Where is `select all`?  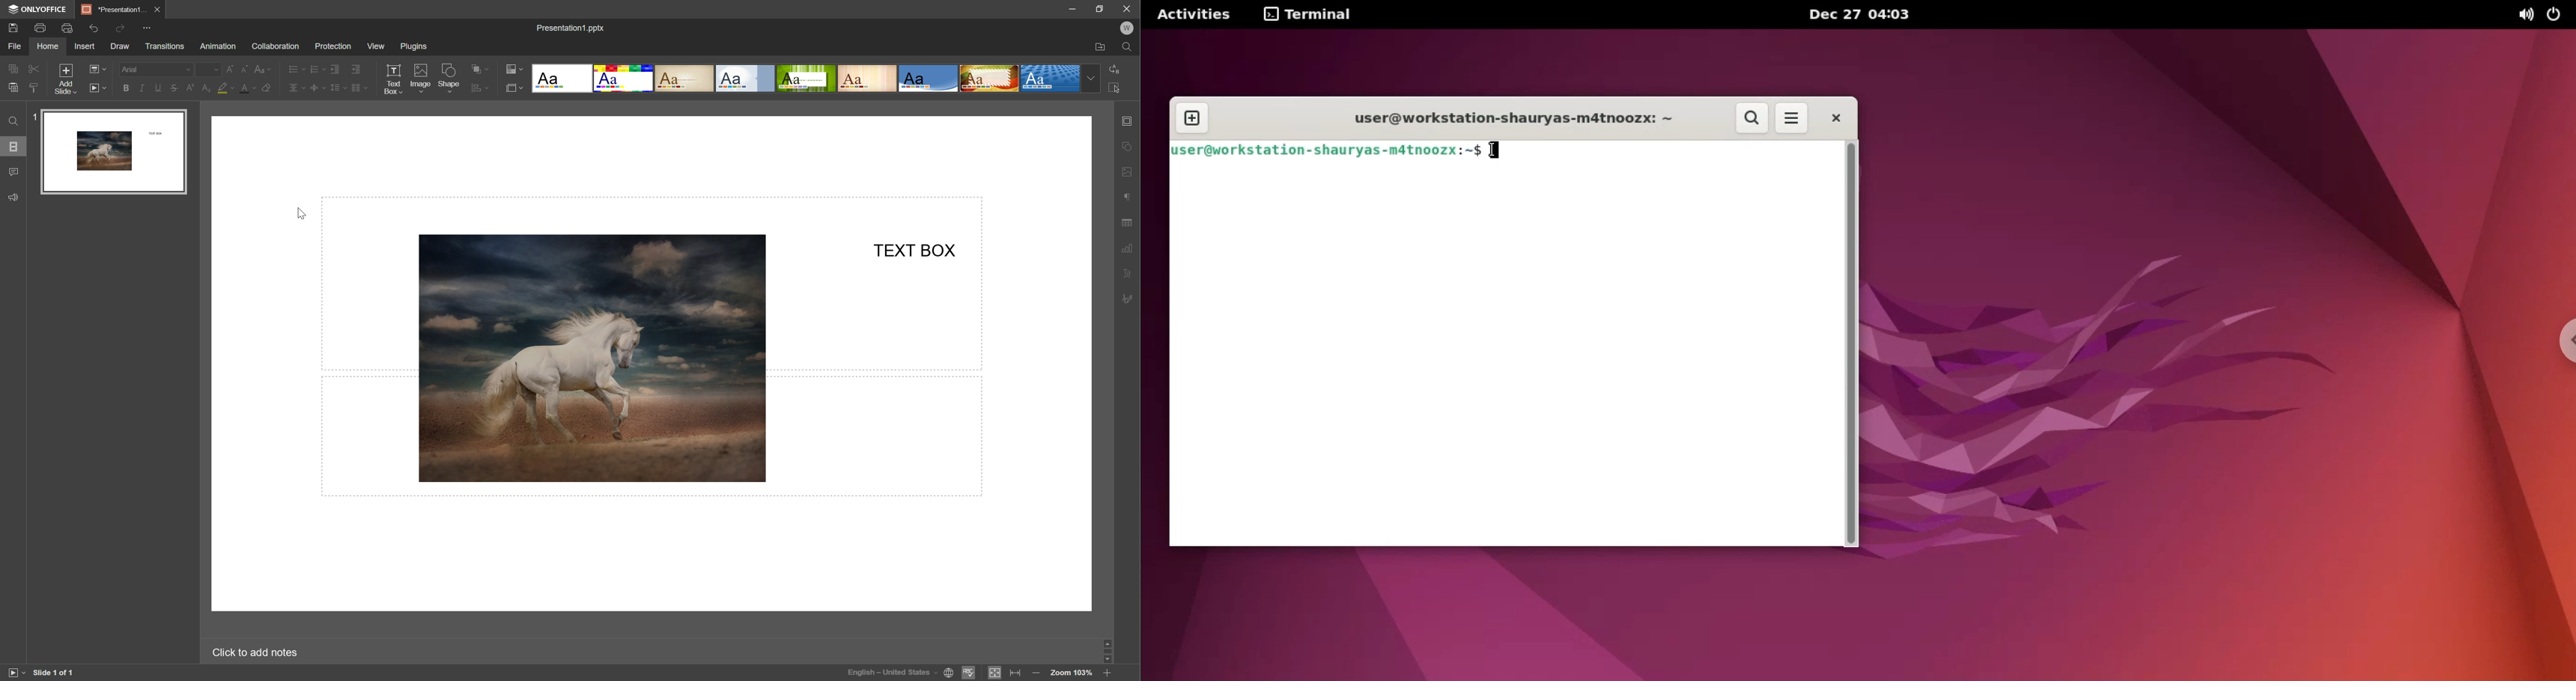
select all is located at coordinates (1117, 88).